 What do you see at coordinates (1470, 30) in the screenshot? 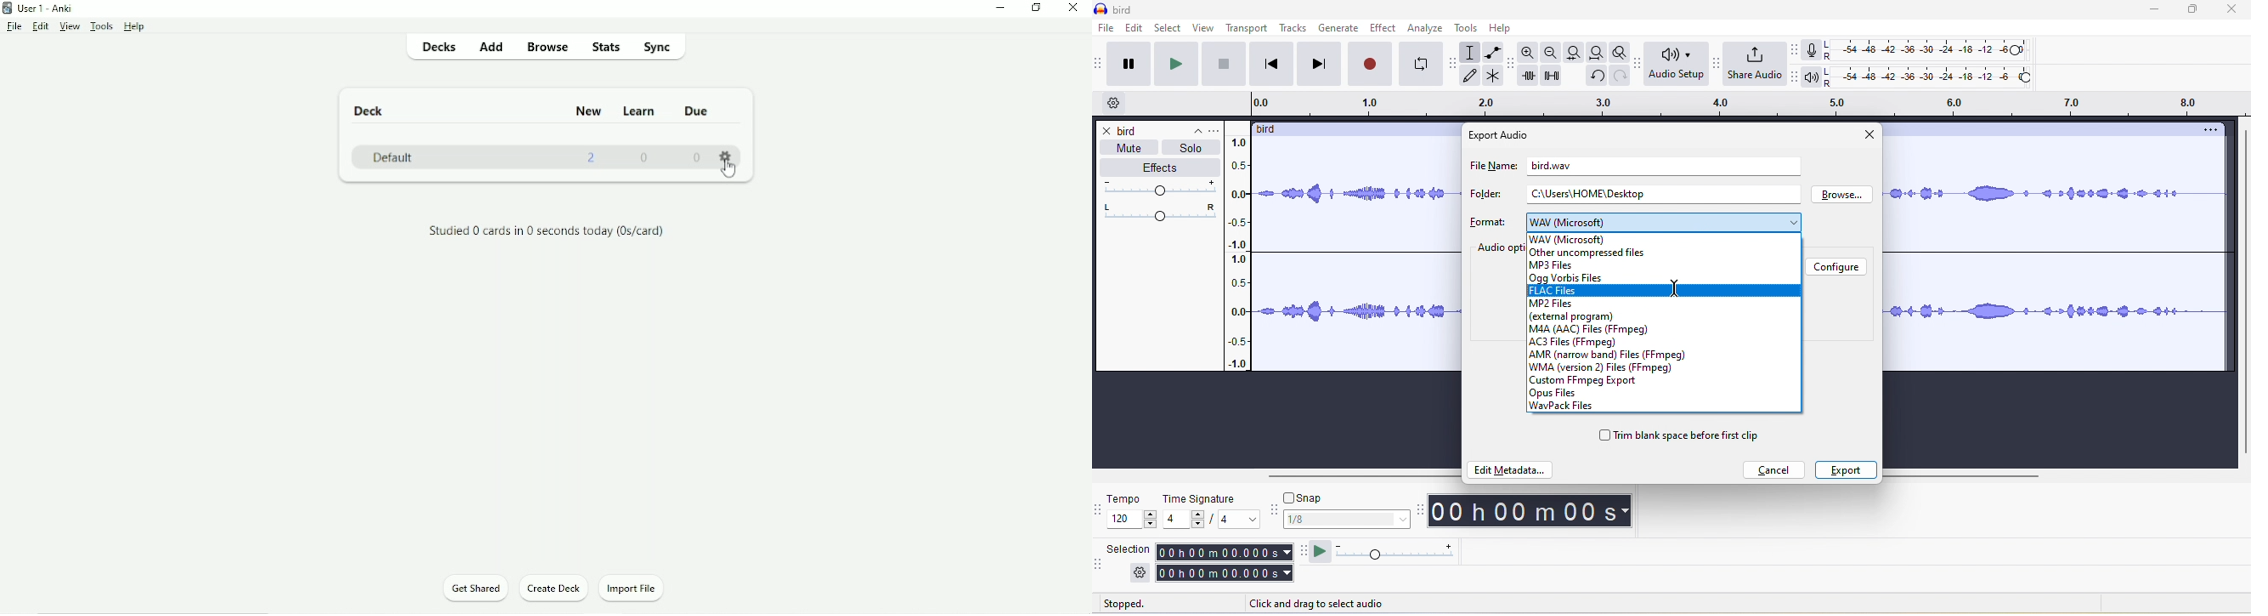
I see `tools` at bounding box center [1470, 30].